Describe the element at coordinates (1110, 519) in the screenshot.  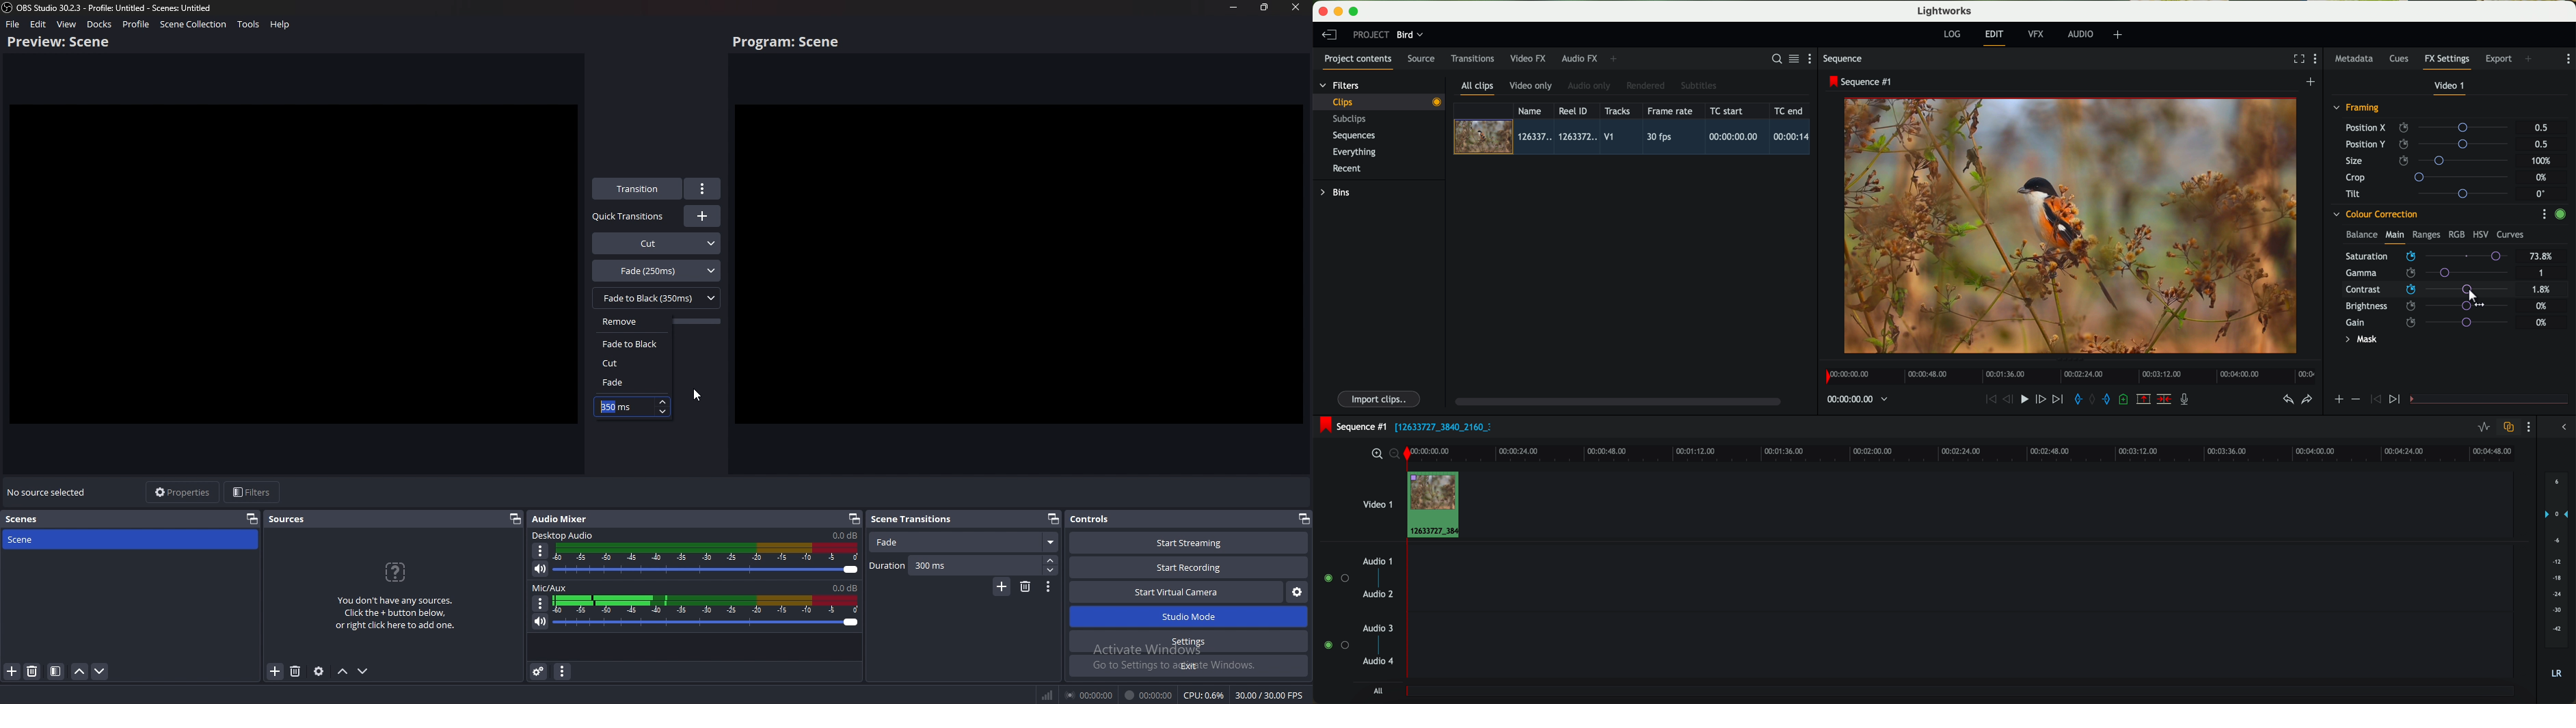
I see `Controls` at that location.